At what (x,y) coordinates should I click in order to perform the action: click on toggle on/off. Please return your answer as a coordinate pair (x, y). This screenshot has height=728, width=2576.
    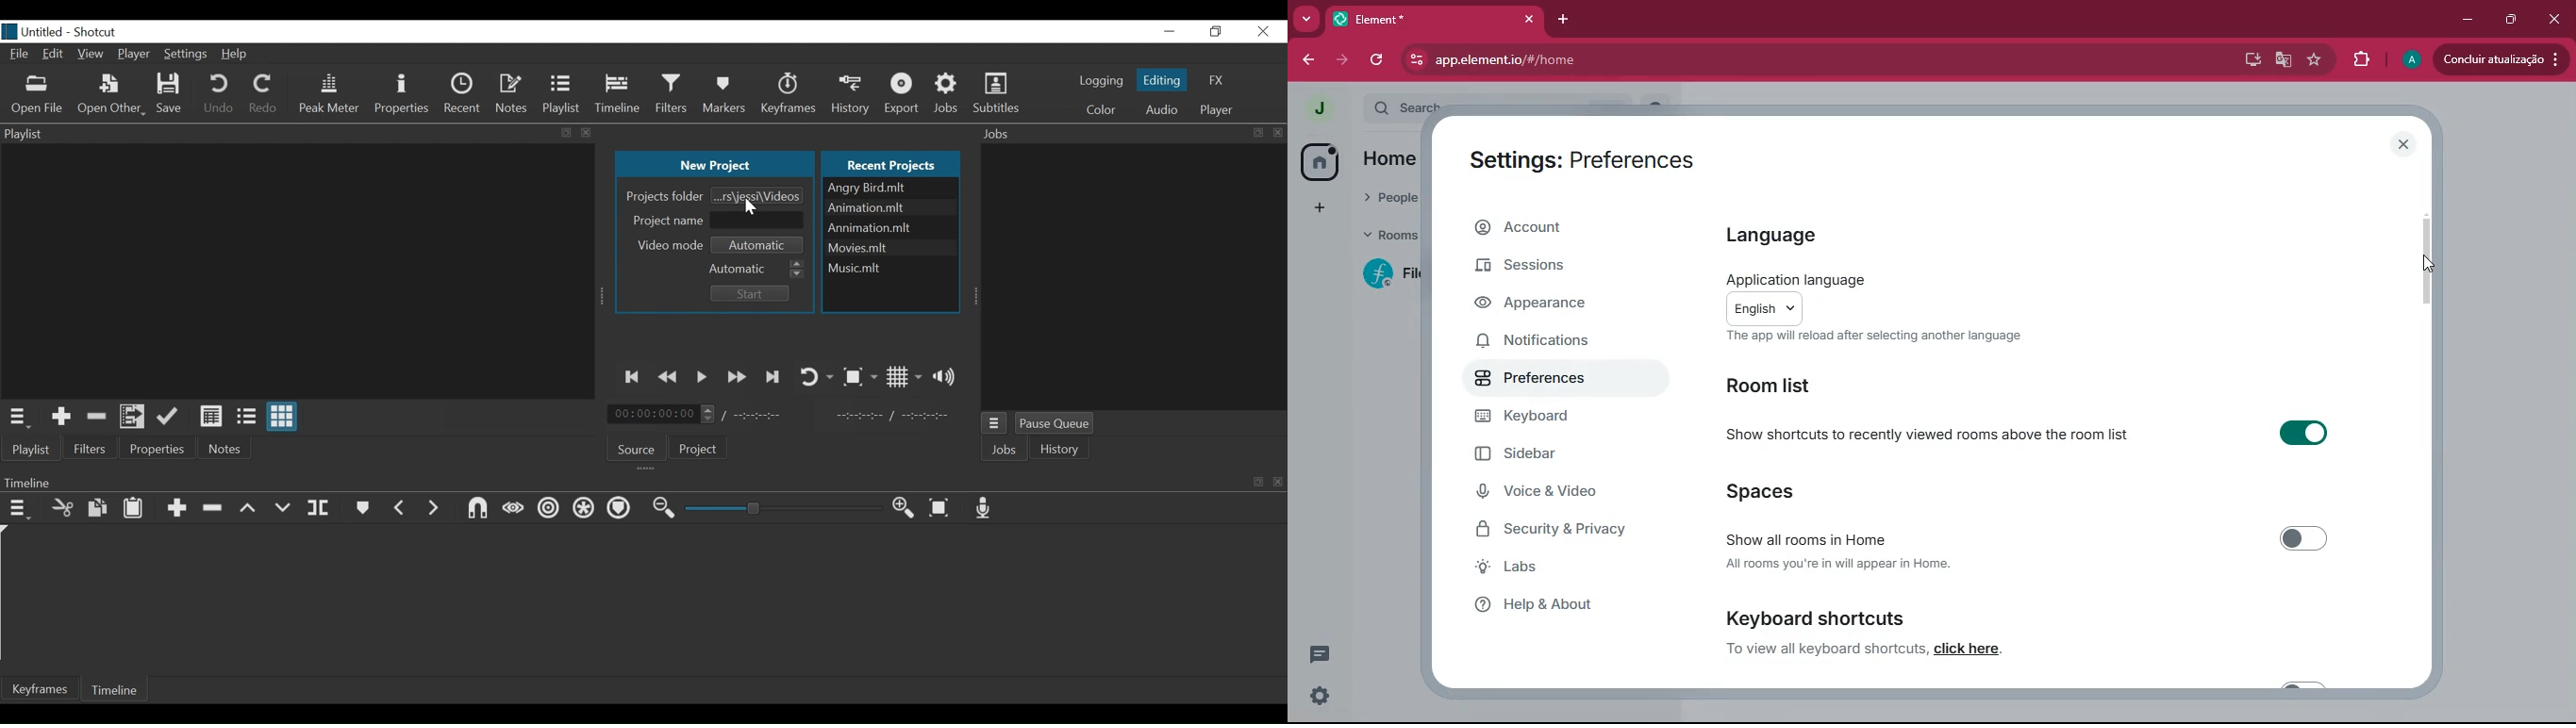
    Looking at the image, I should click on (2305, 538).